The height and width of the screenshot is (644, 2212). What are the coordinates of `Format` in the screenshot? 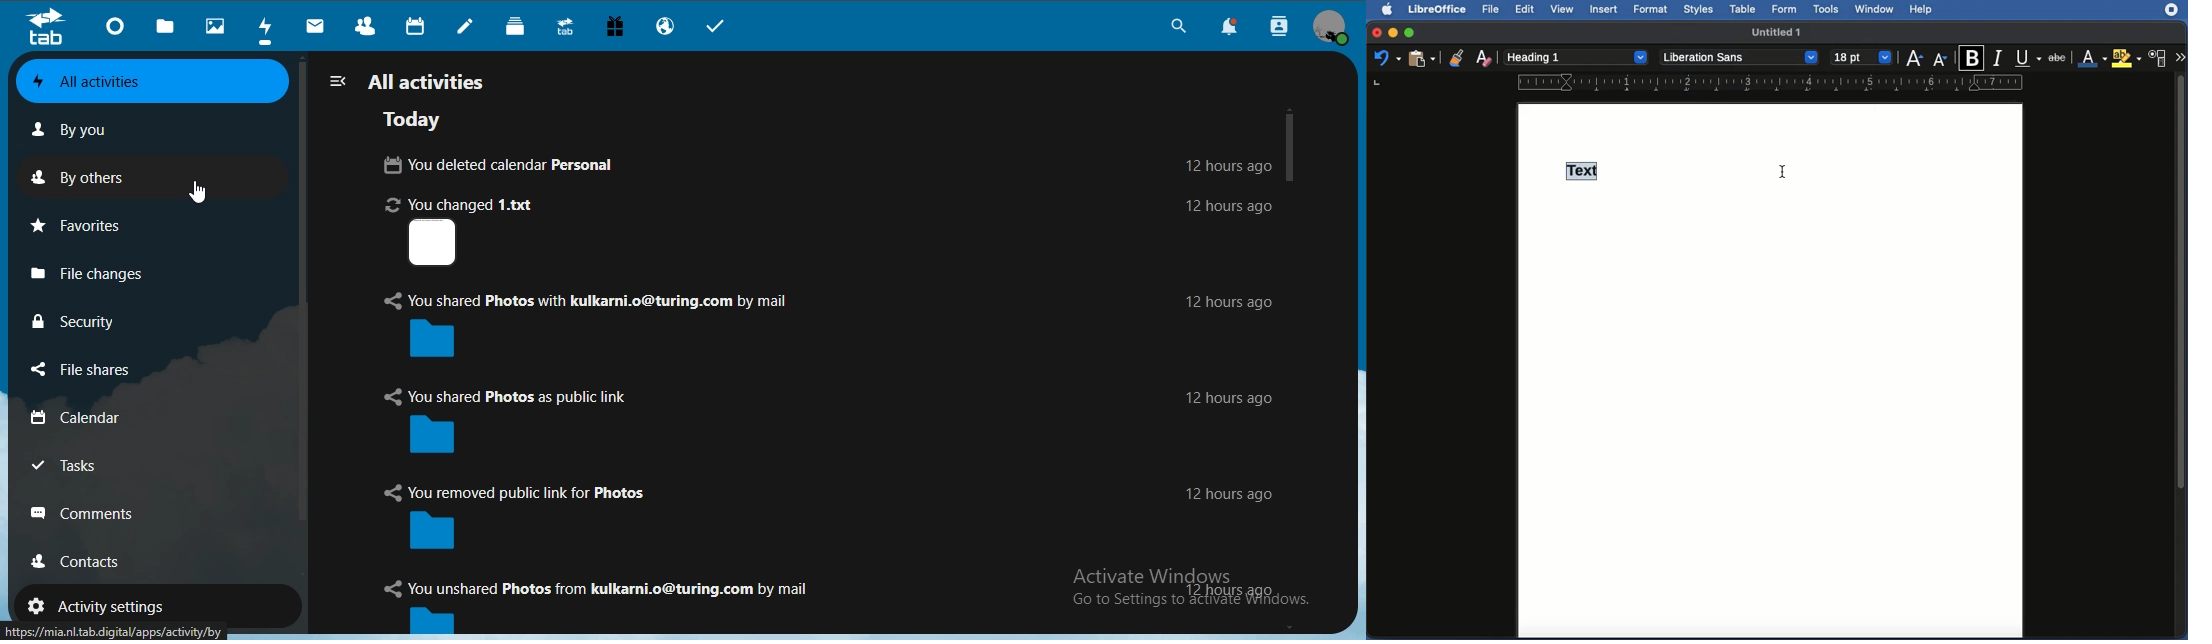 It's located at (1653, 10).